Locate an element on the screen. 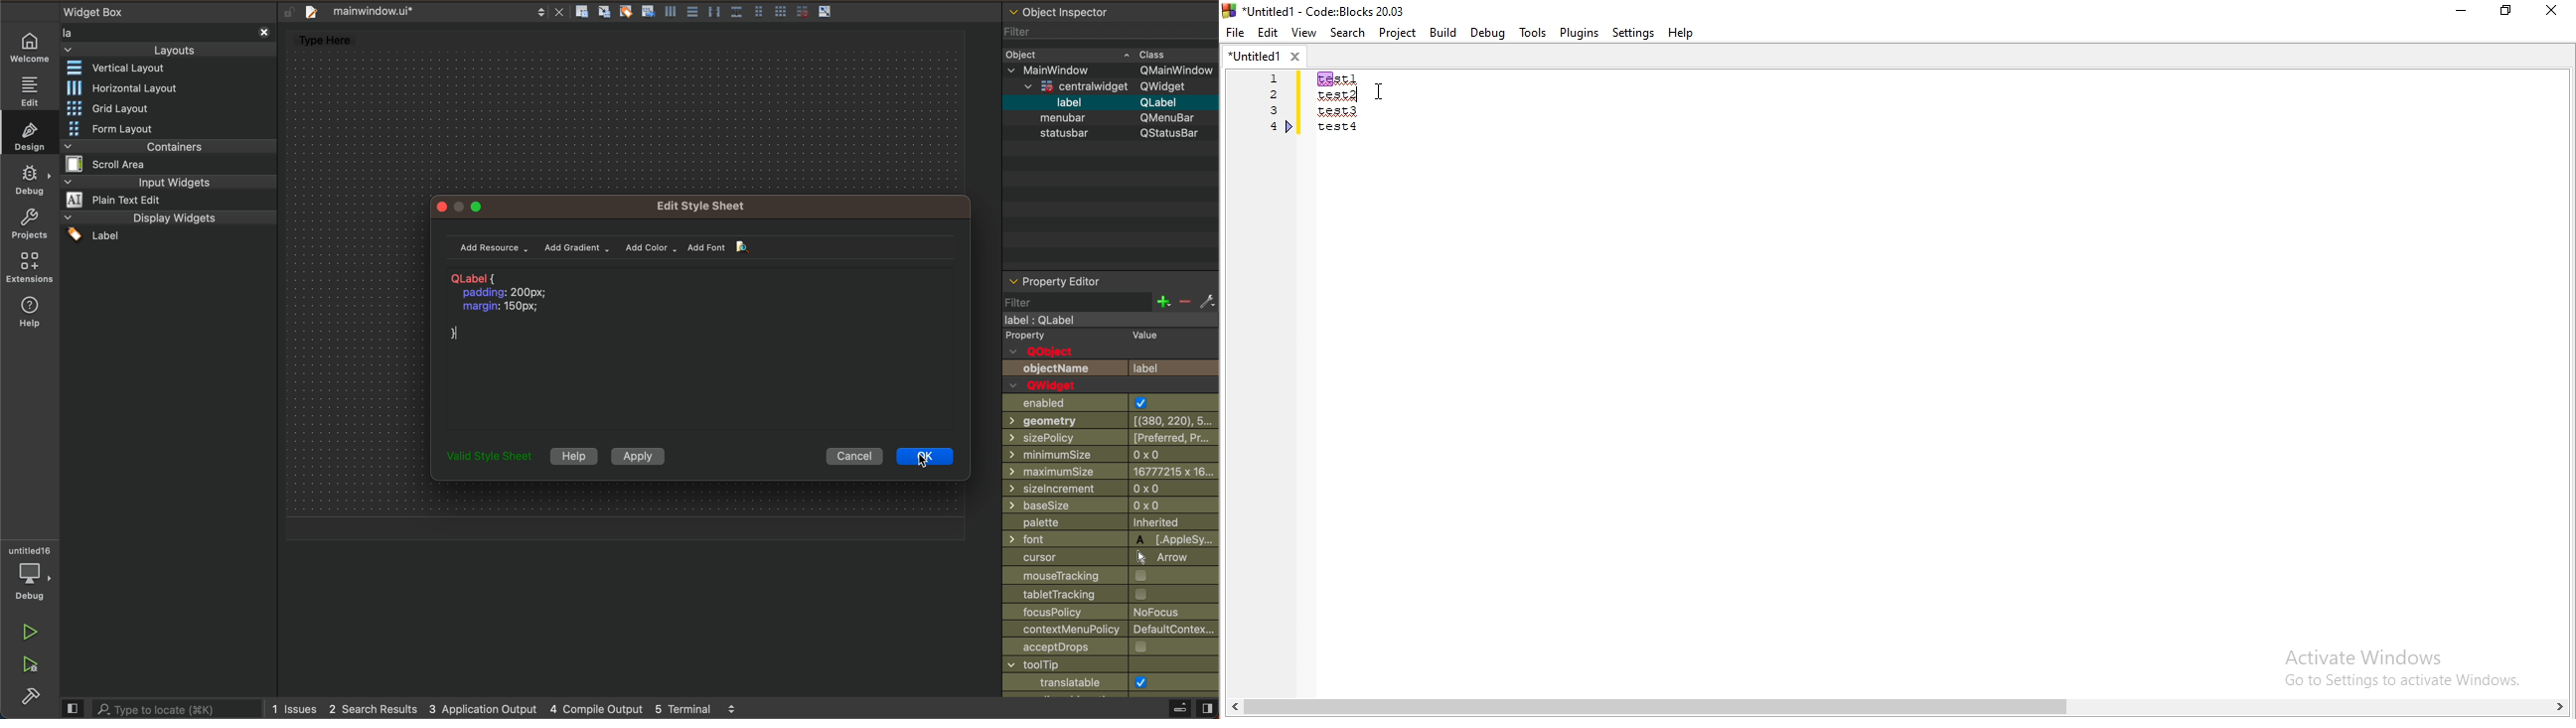 This screenshot has height=728, width=2576. 5 terminal is located at coordinates (700, 709).